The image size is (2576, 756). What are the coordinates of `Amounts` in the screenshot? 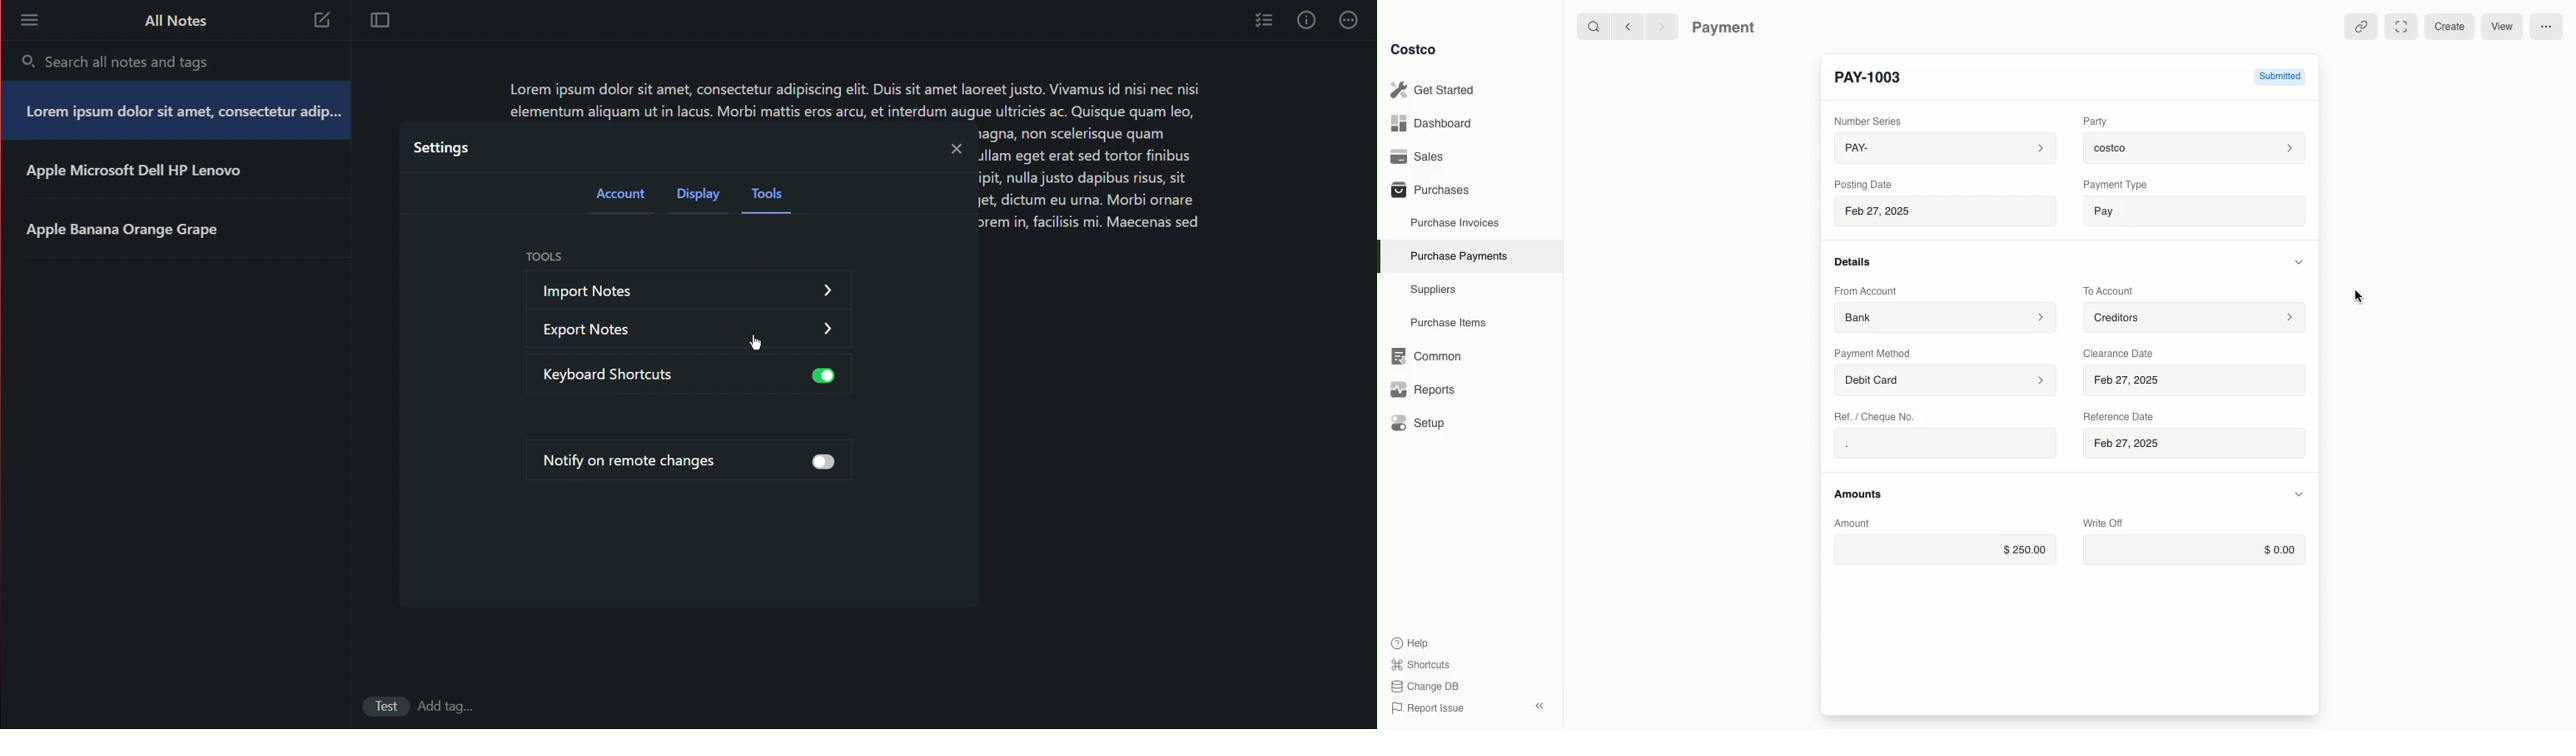 It's located at (1860, 493).